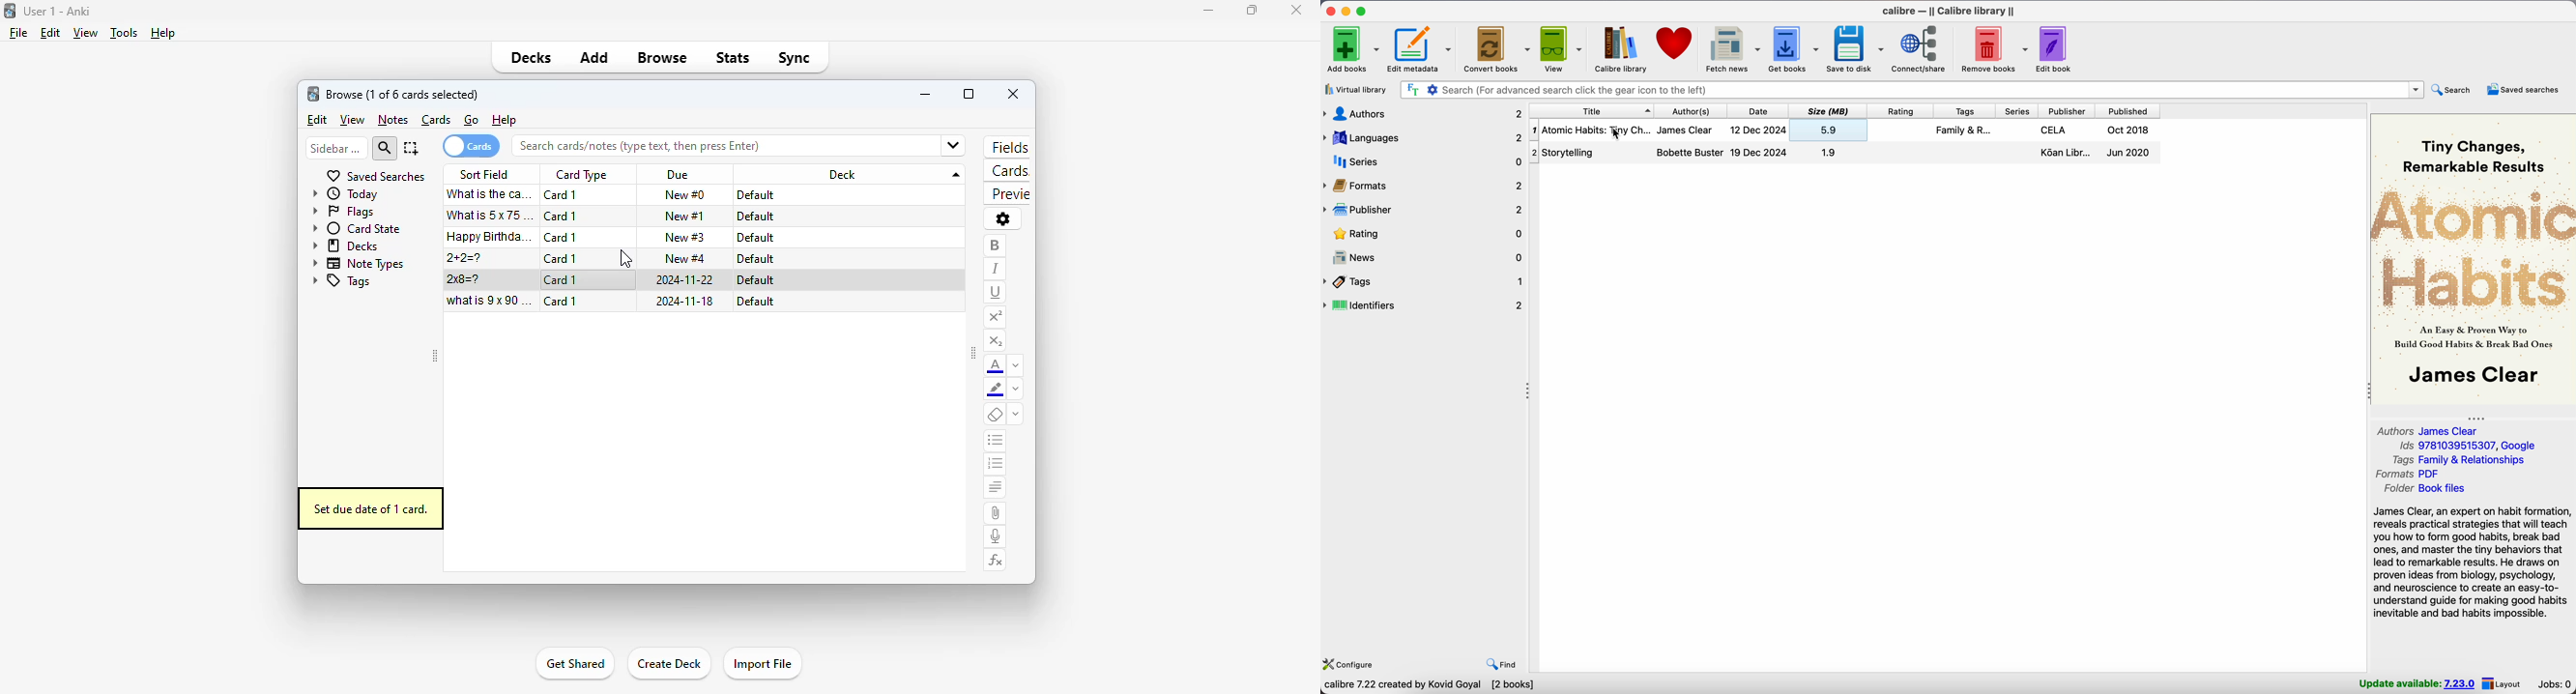 The height and width of the screenshot is (700, 2576). I want to click on new #0, so click(684, 195).